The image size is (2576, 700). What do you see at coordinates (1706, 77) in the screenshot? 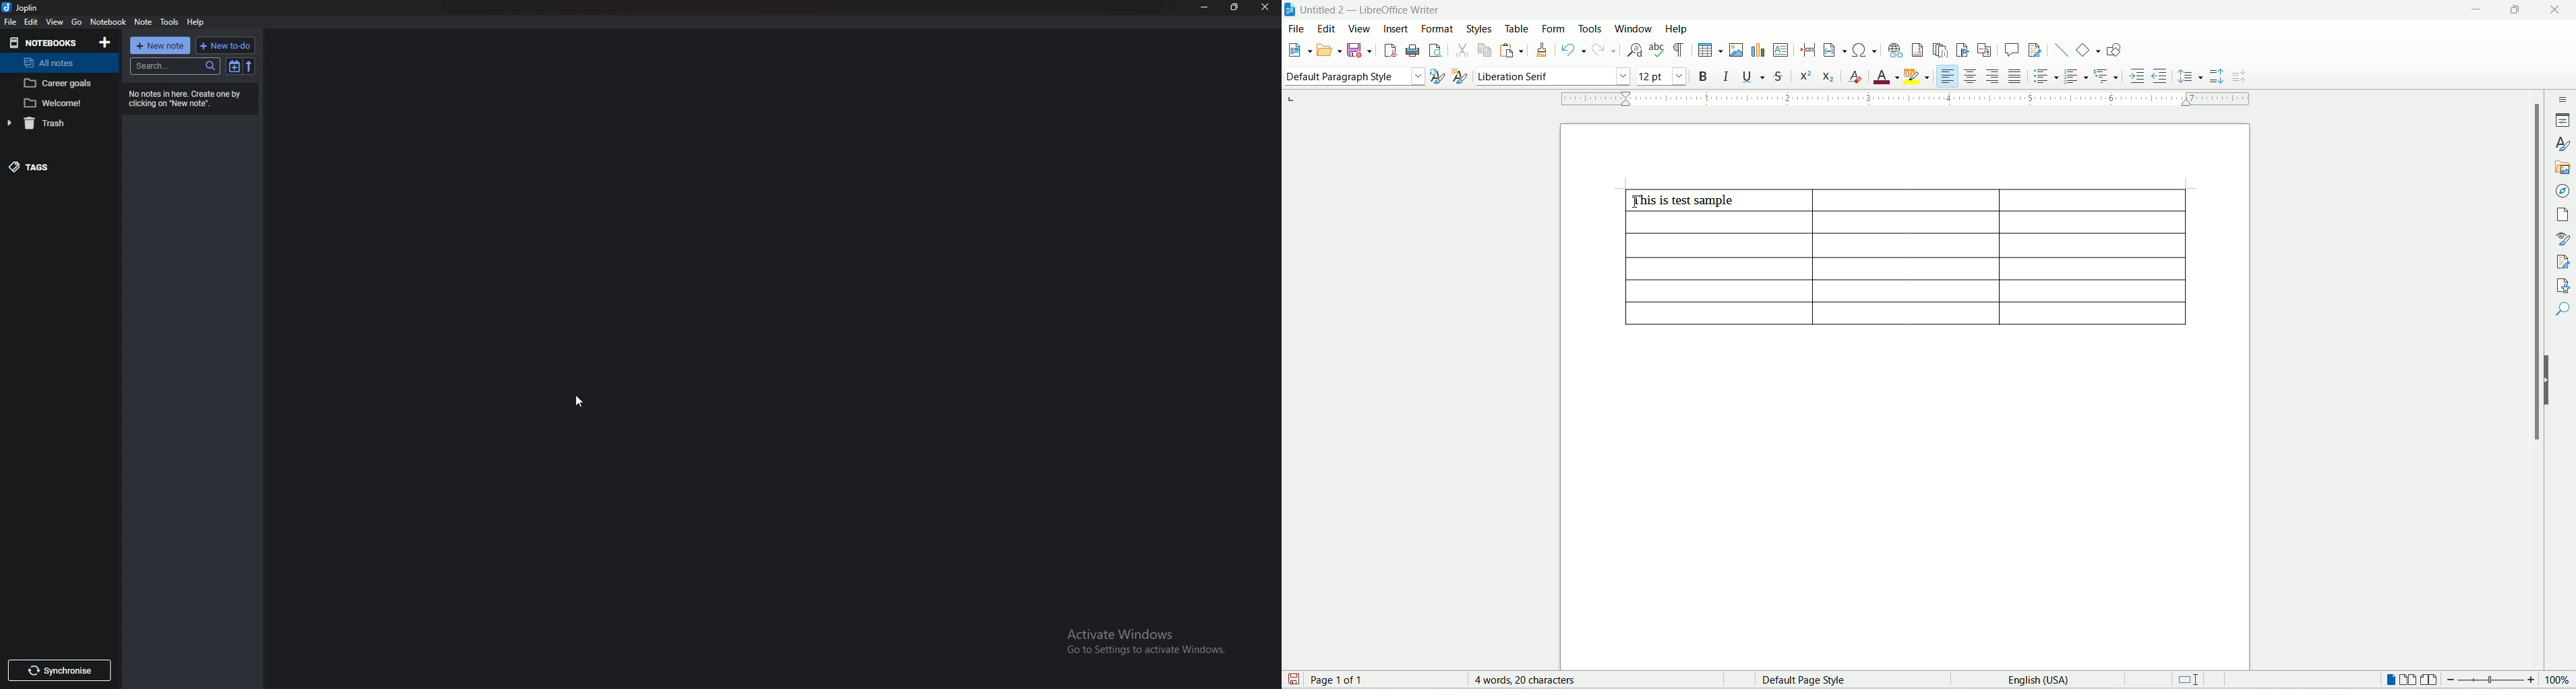
I see `bold` at bounding box center [1706, 77].